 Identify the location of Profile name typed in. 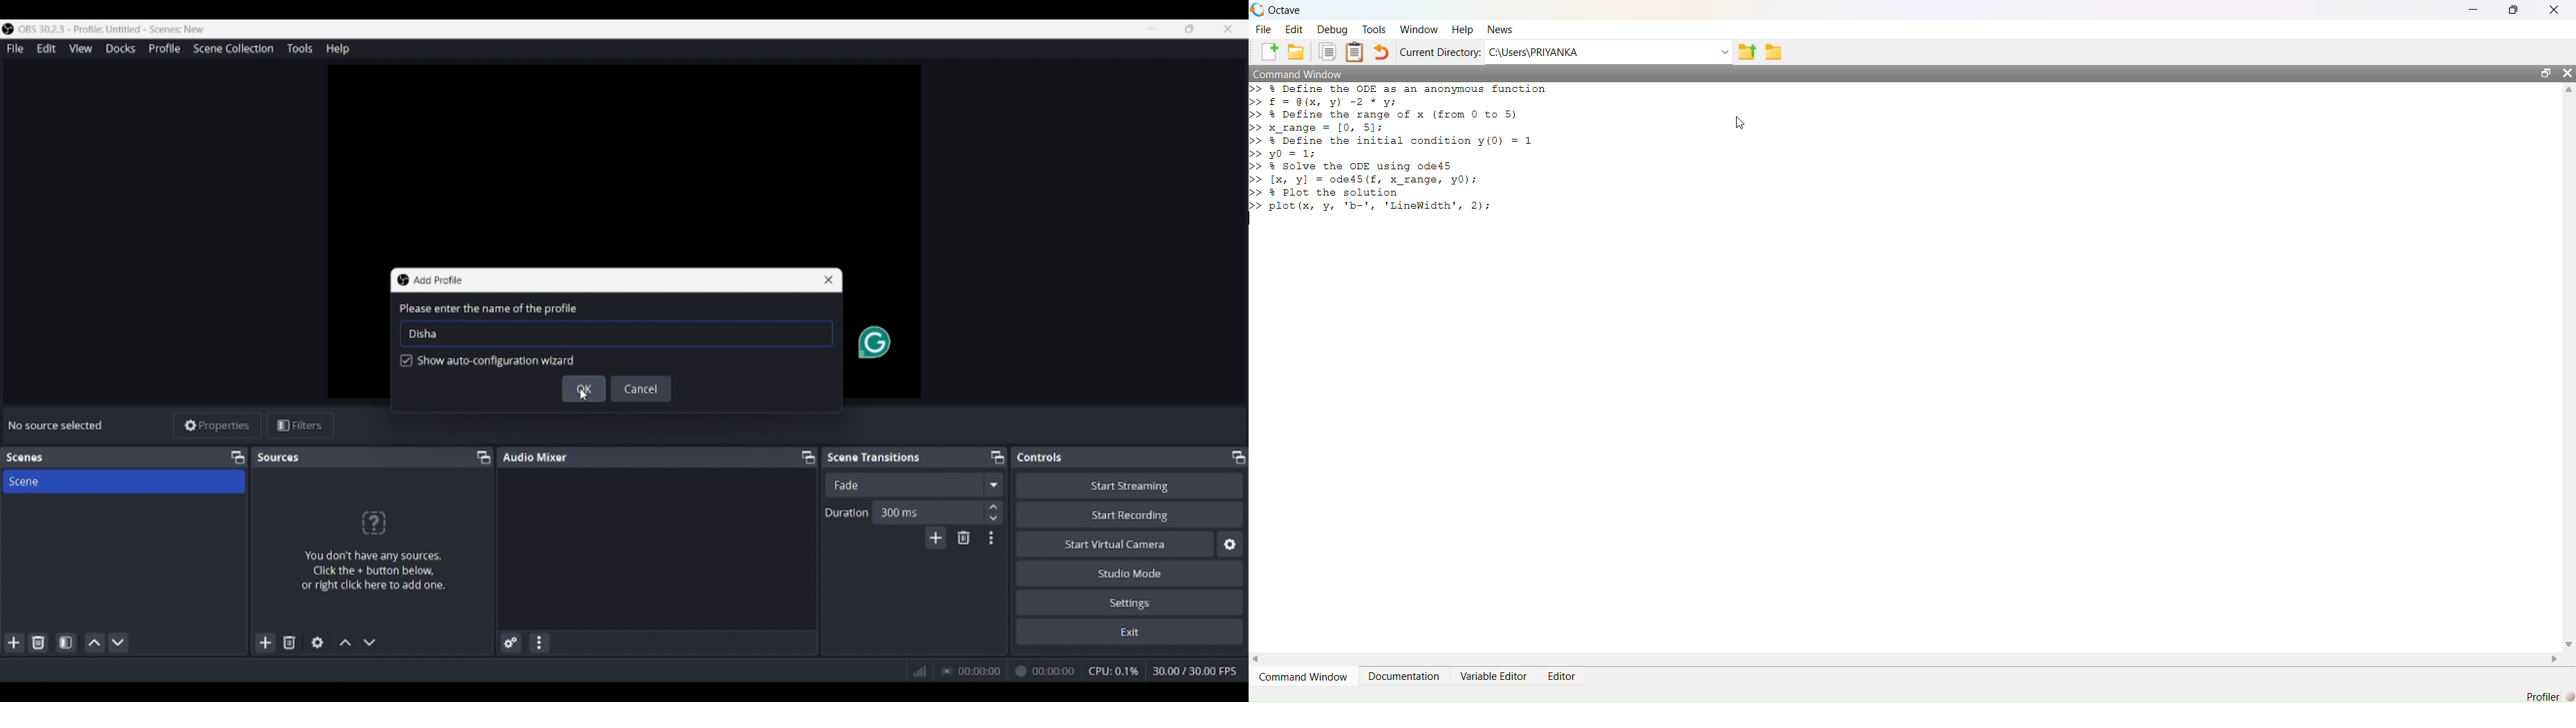
(423, 333).